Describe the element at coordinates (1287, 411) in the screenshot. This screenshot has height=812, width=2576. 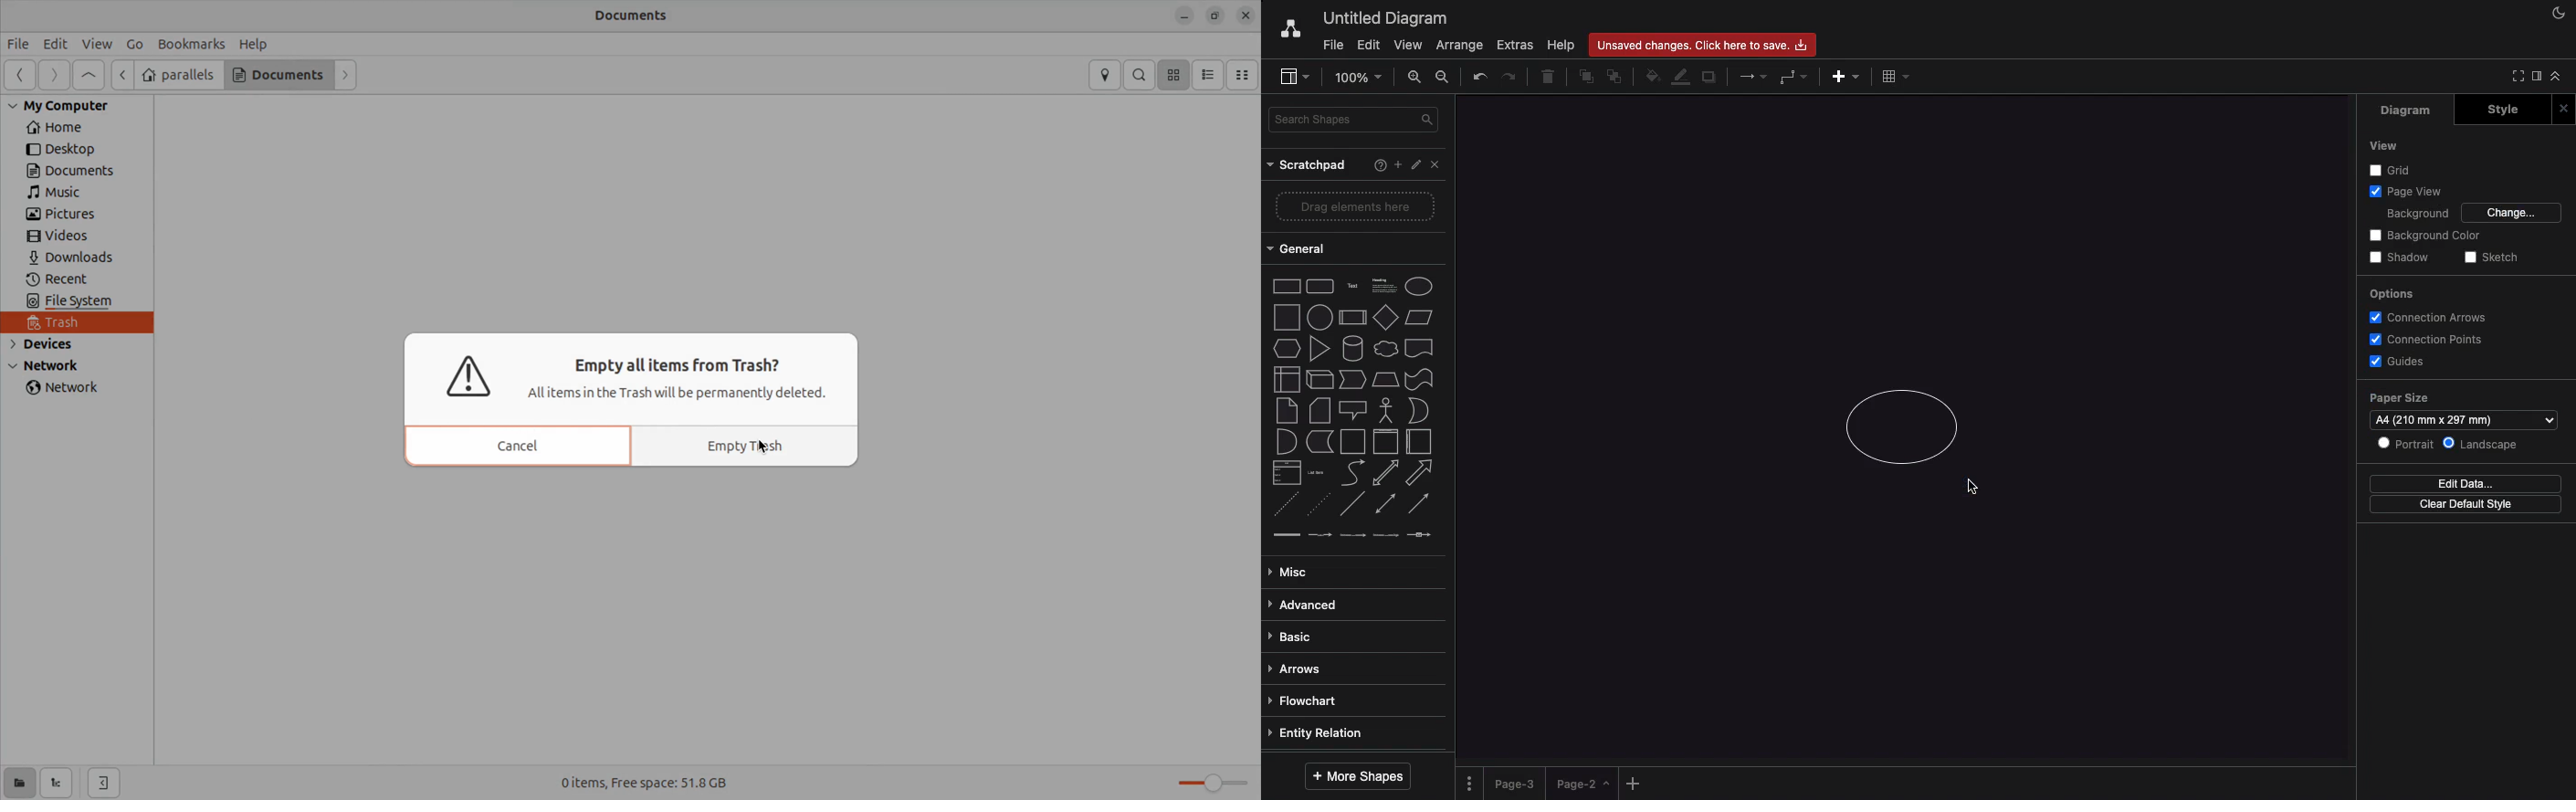
I see `note` at that location.